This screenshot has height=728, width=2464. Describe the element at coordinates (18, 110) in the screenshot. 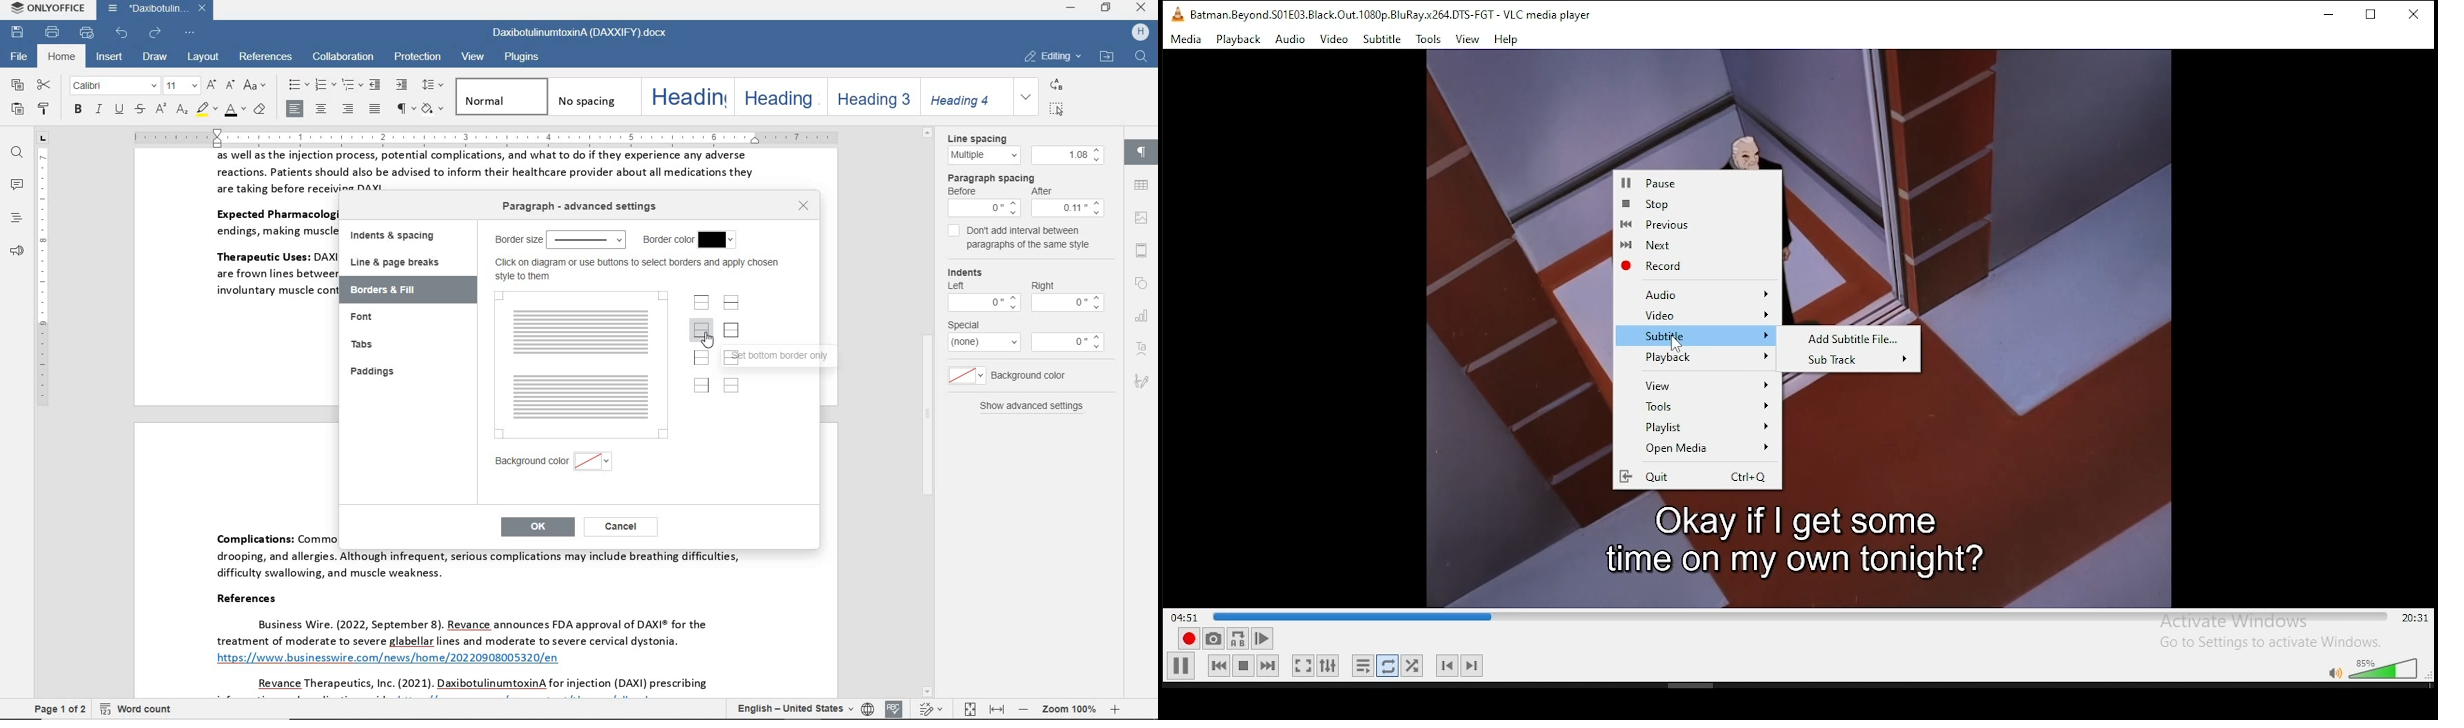

I see `paste` at that location.